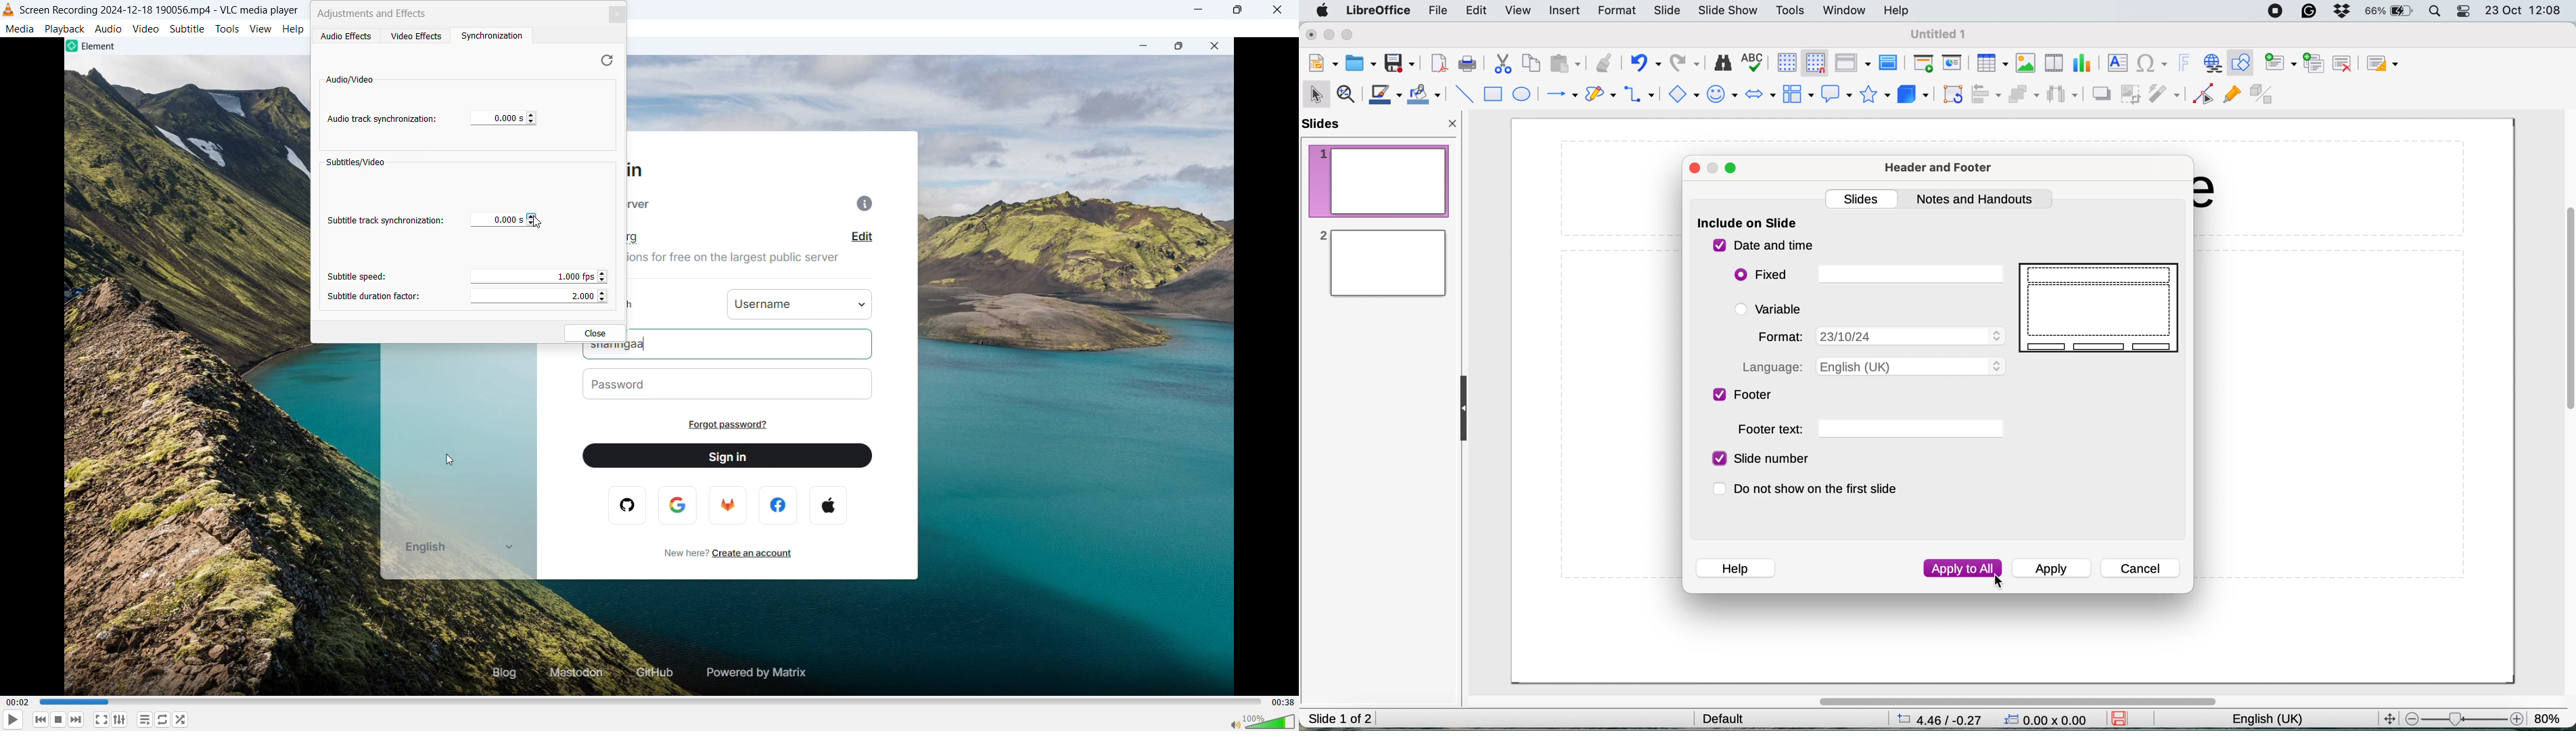 The height and width of the screenshot is (756, 2576). Describe the element at coordinates (538, 277) in the screenshot. I see `adjust subtitle speed` at that location.